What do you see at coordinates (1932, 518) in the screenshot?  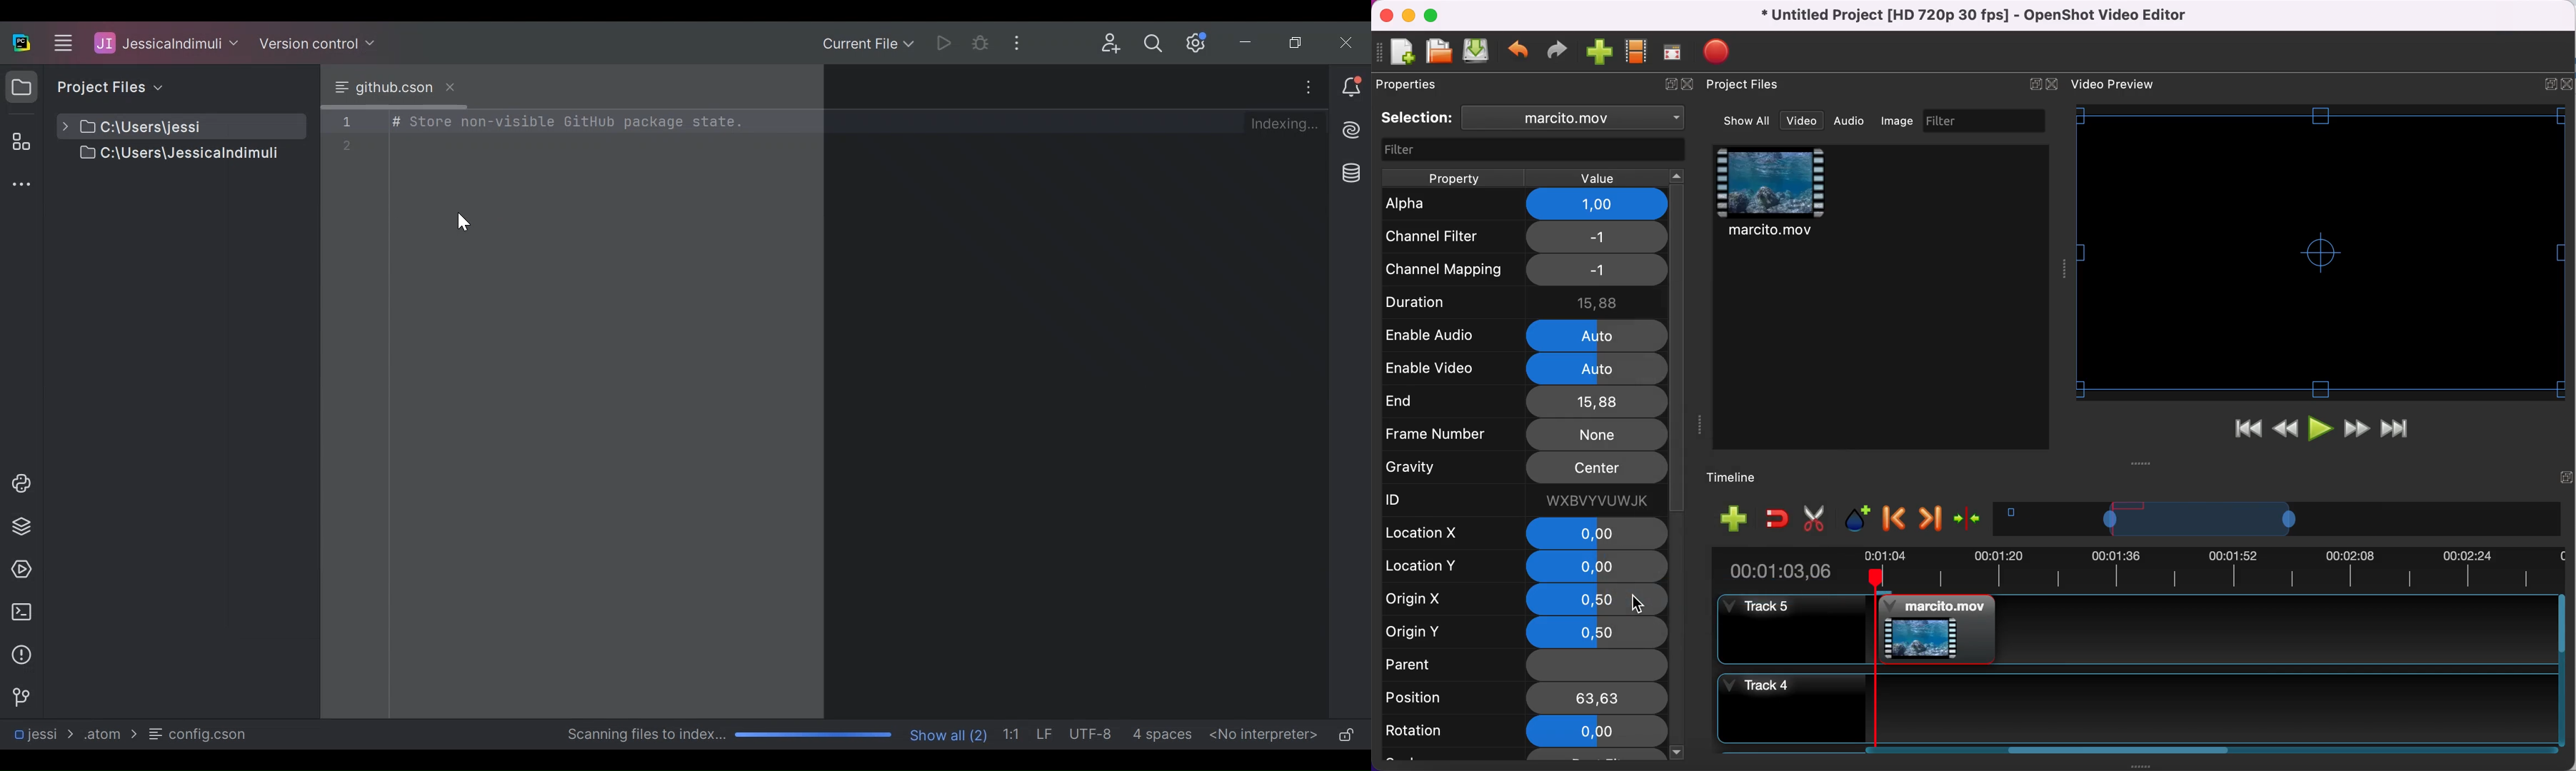 I see `next marker` at bounding box center [1932, 518].